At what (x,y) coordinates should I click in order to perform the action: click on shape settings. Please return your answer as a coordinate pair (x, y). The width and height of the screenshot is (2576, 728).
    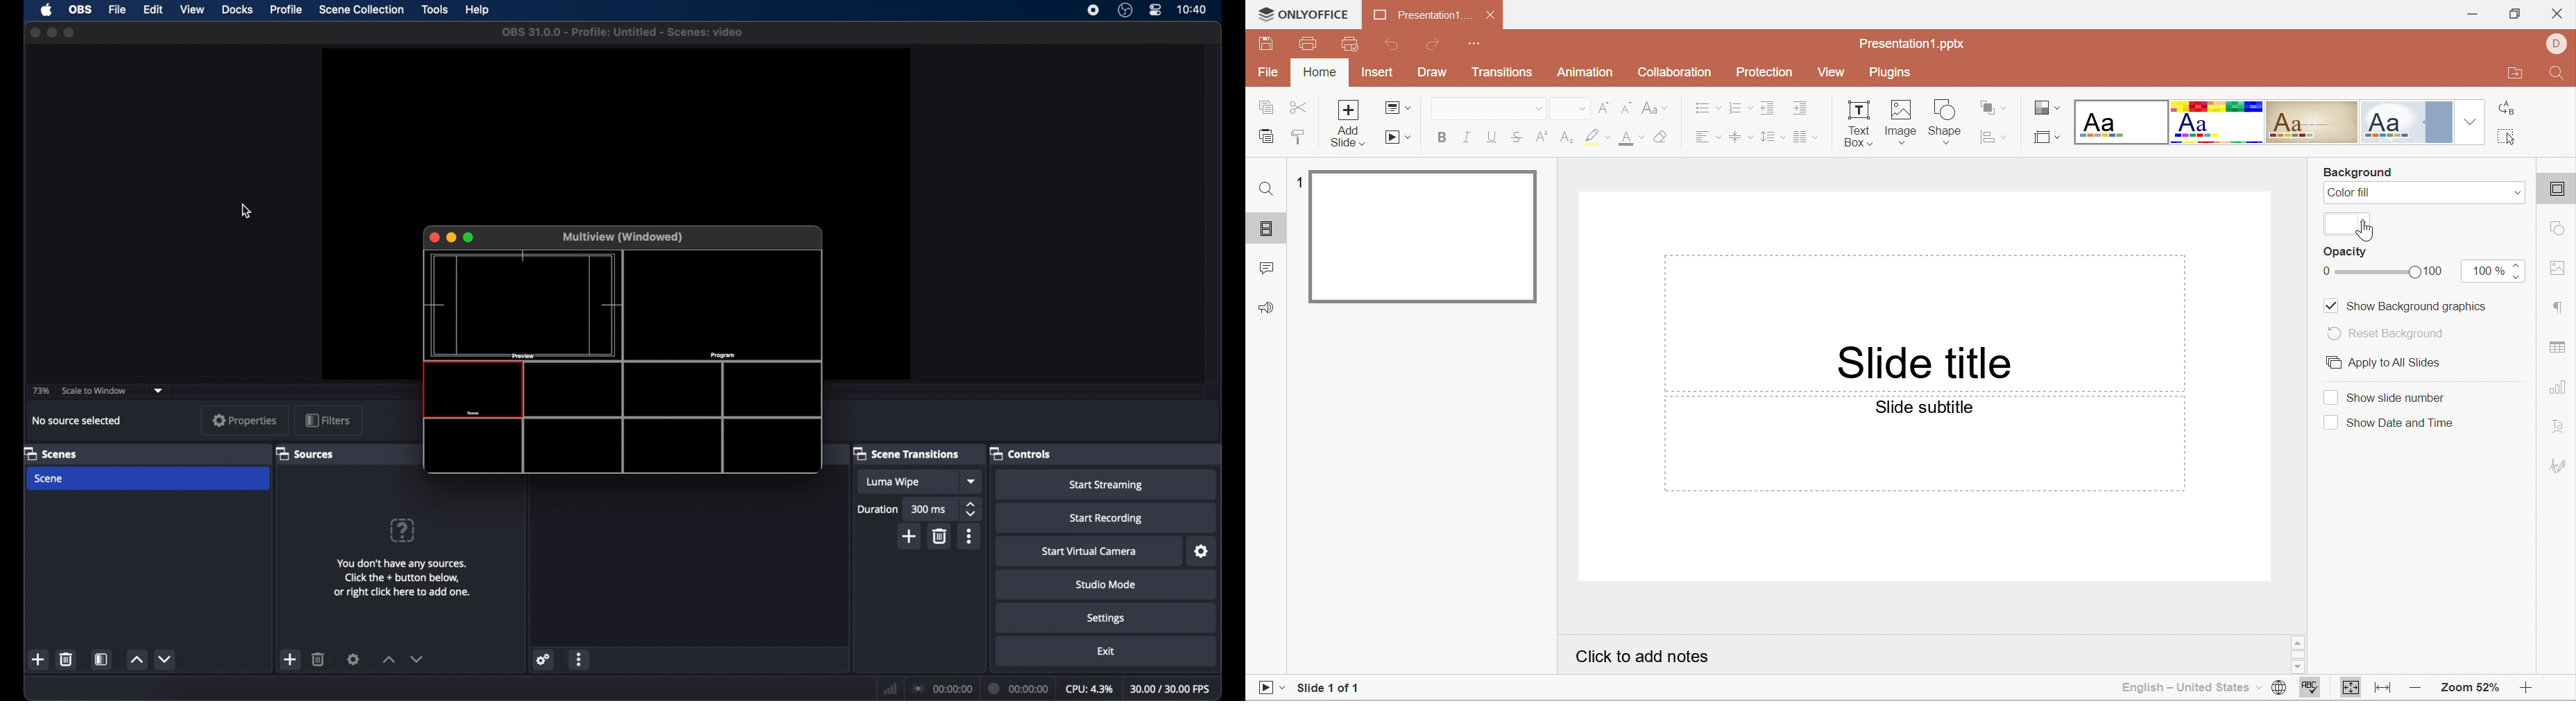
    Looking at the image, I should click on (2561, 230).